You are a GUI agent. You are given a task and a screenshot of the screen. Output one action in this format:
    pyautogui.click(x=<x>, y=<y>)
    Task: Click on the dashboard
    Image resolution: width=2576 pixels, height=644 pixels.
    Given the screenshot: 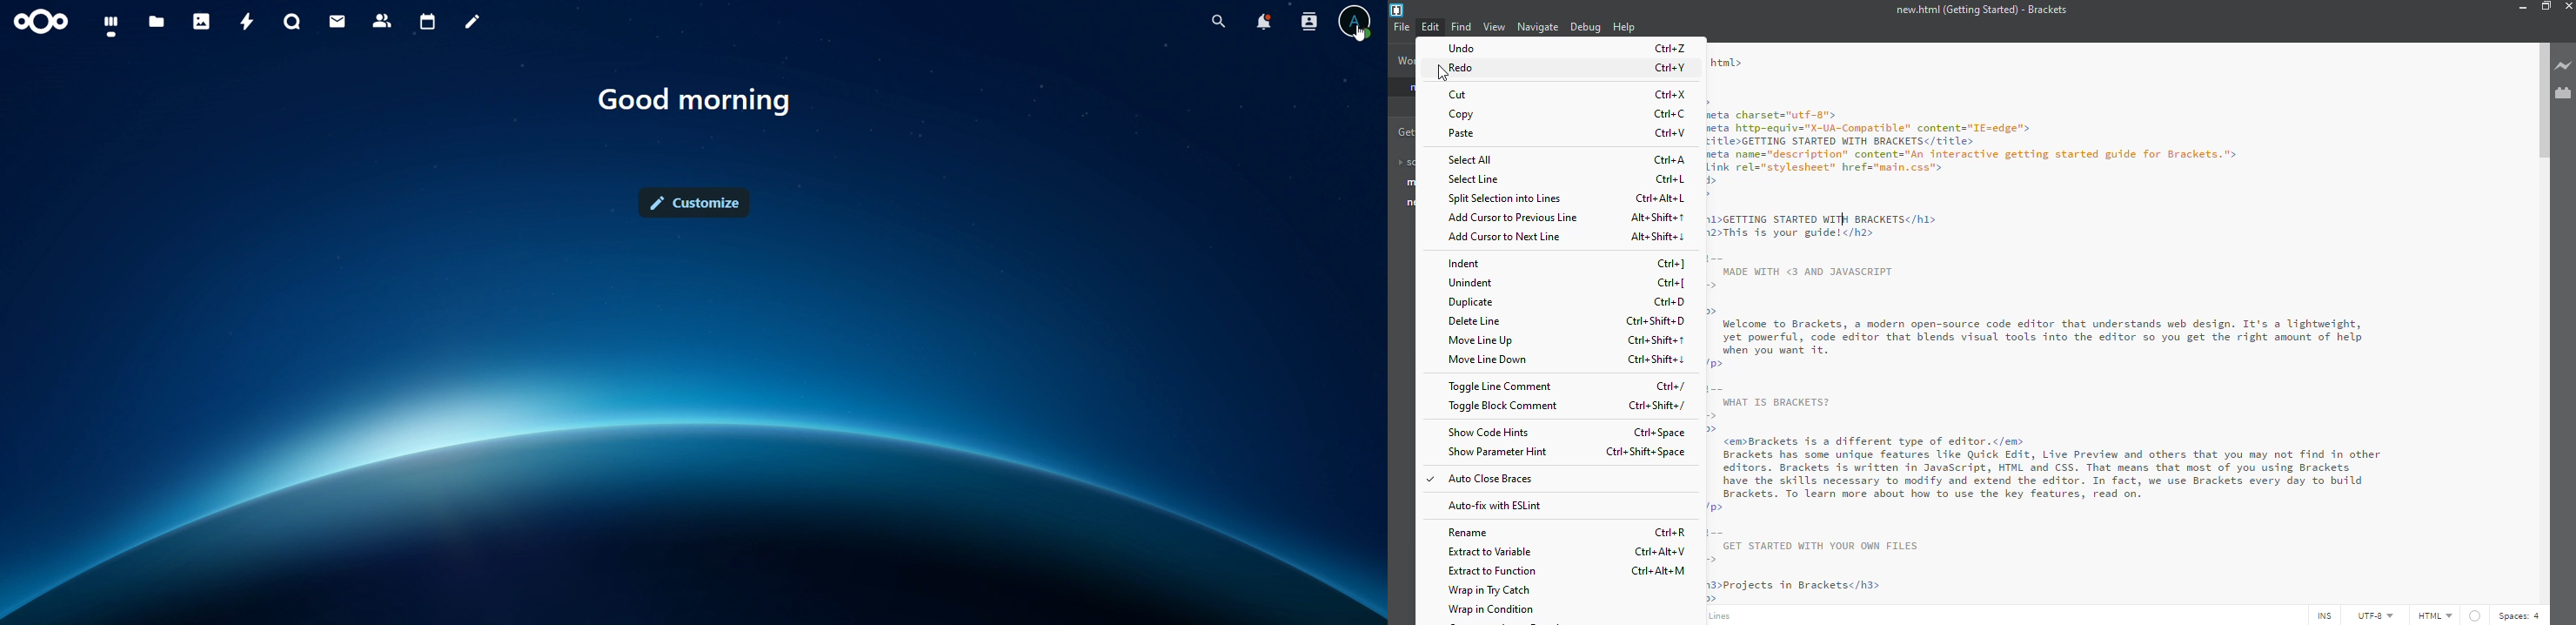 What is the action you would take?
    pyautogui.click(x=112, y=26)
    